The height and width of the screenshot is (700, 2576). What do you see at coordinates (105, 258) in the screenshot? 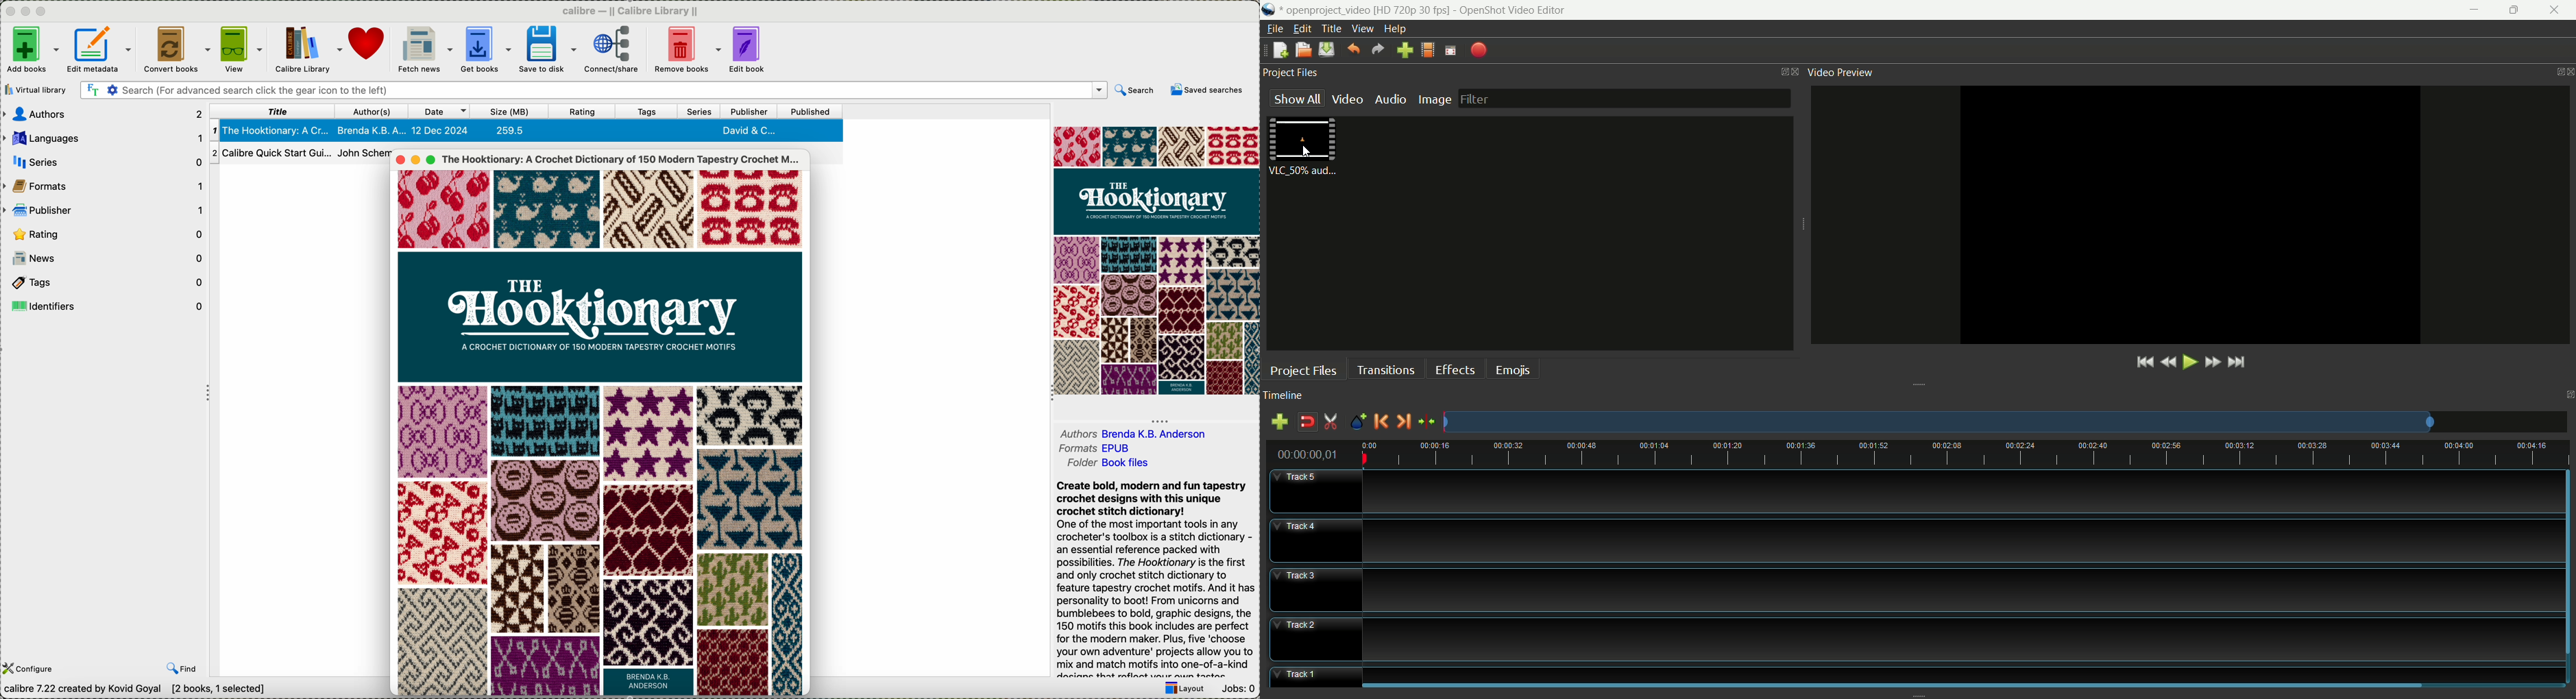
I see `news` at bounding box center [105, 258].